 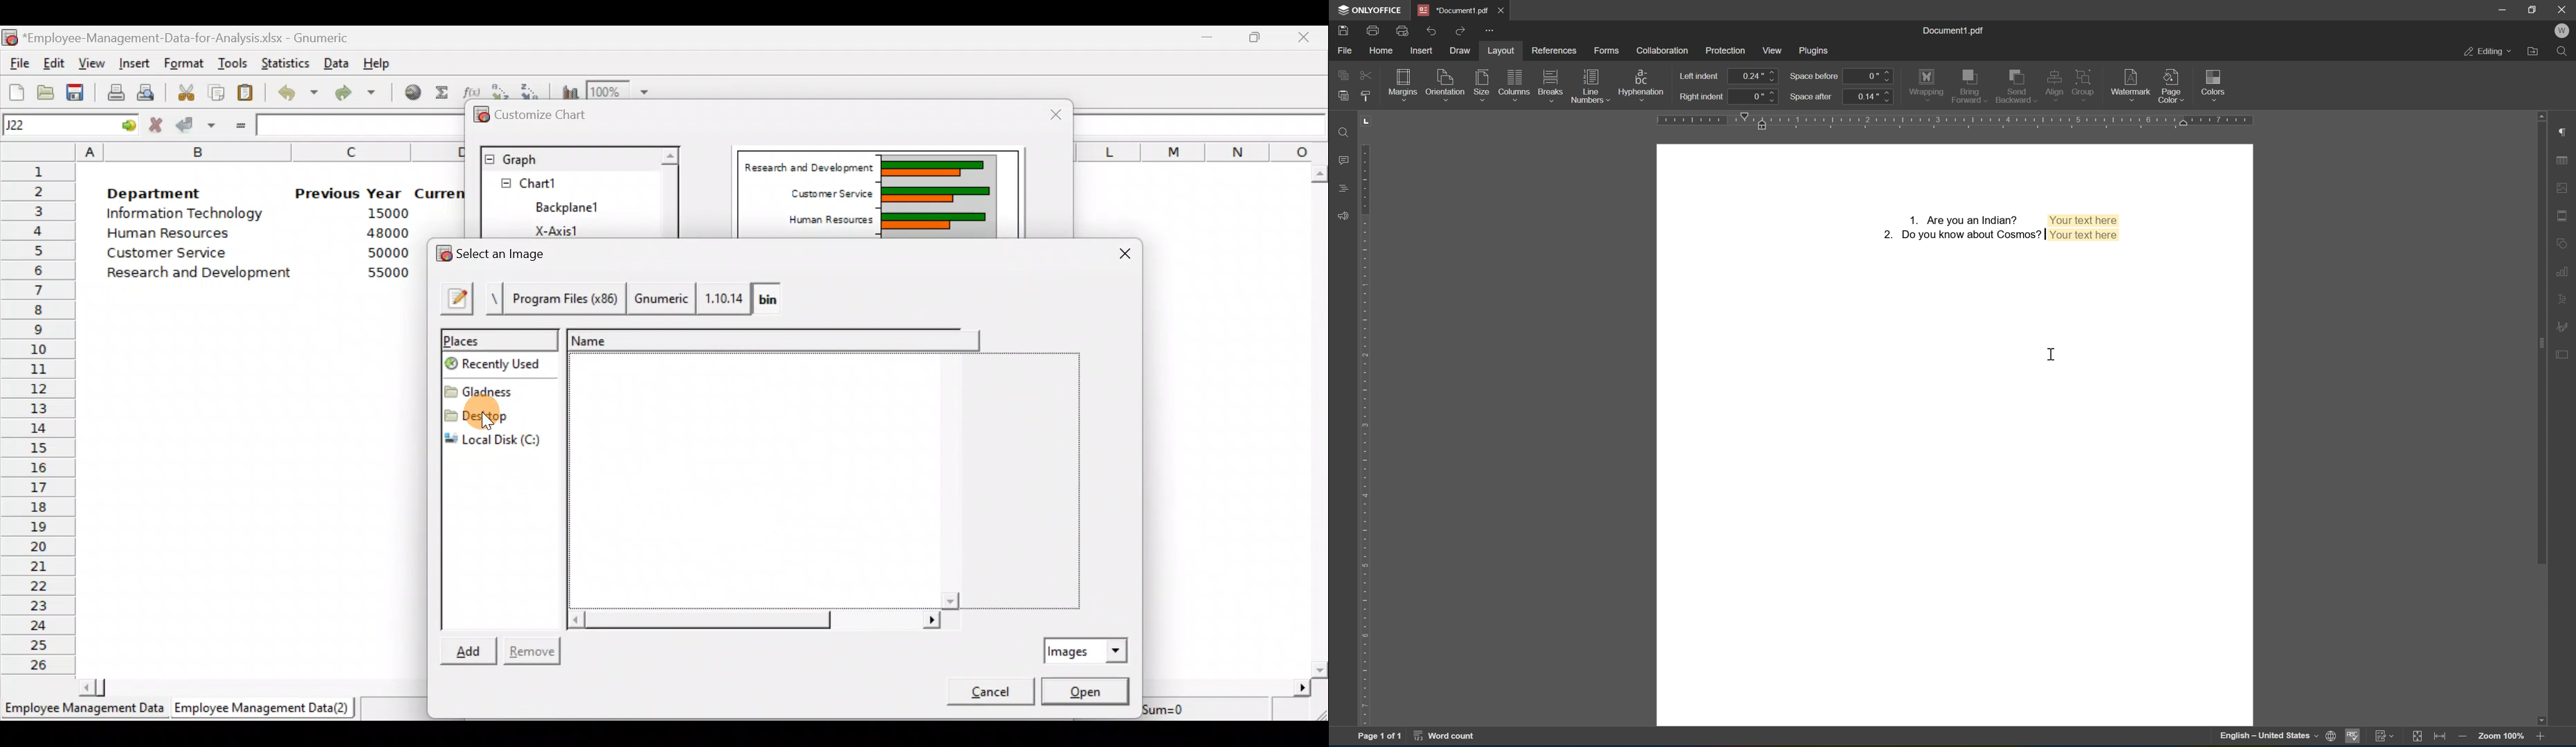 What do you see at coordinates (2566, 131) in the screenshot?
I see `paragraph settings` at bounding box center [2566, 131].